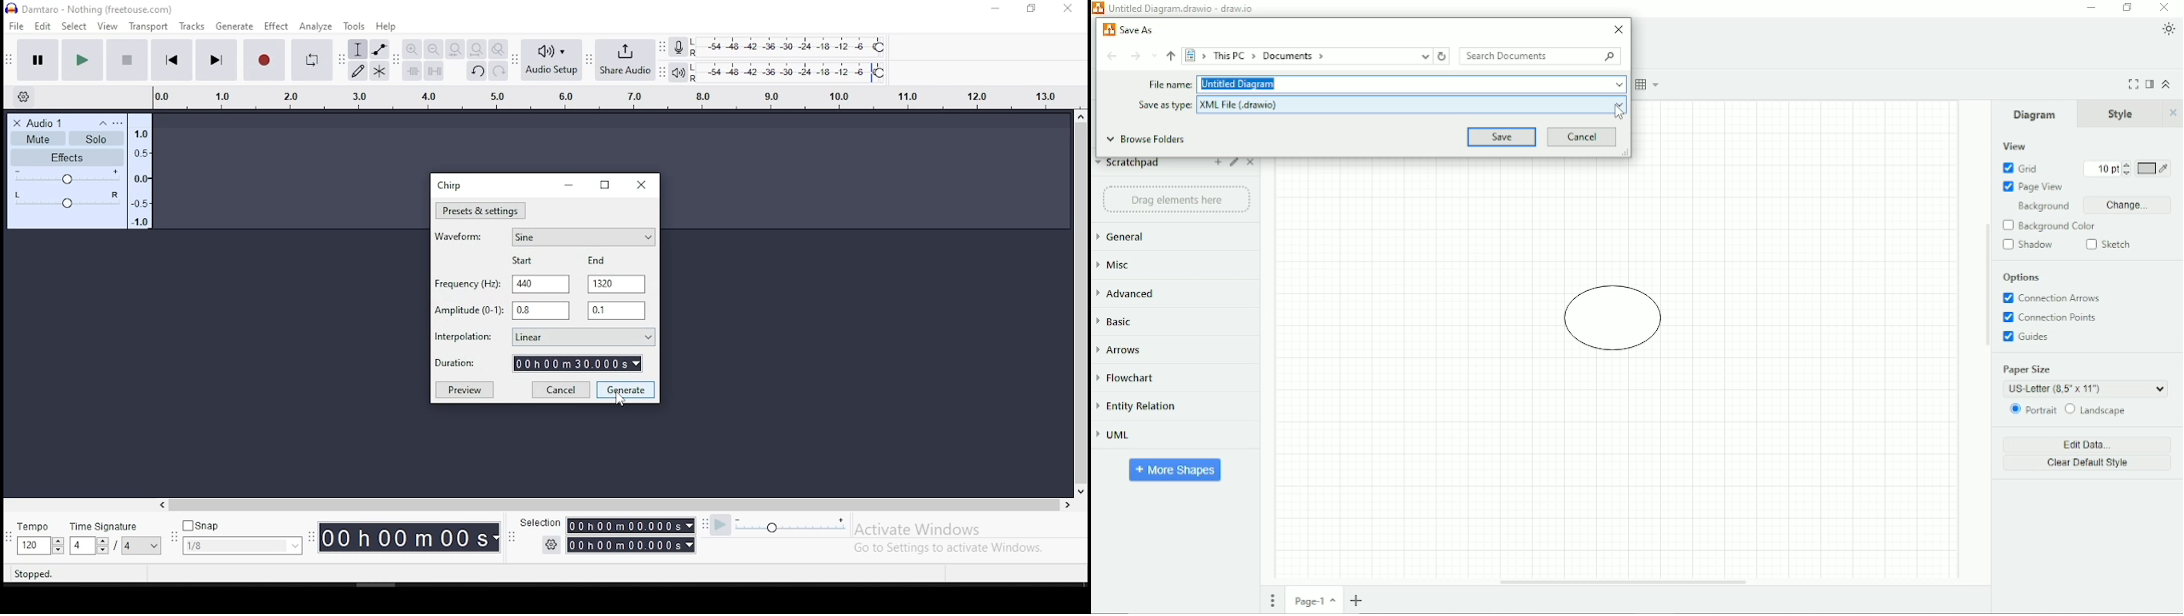  I want to click on Save, so click(1502, 138).